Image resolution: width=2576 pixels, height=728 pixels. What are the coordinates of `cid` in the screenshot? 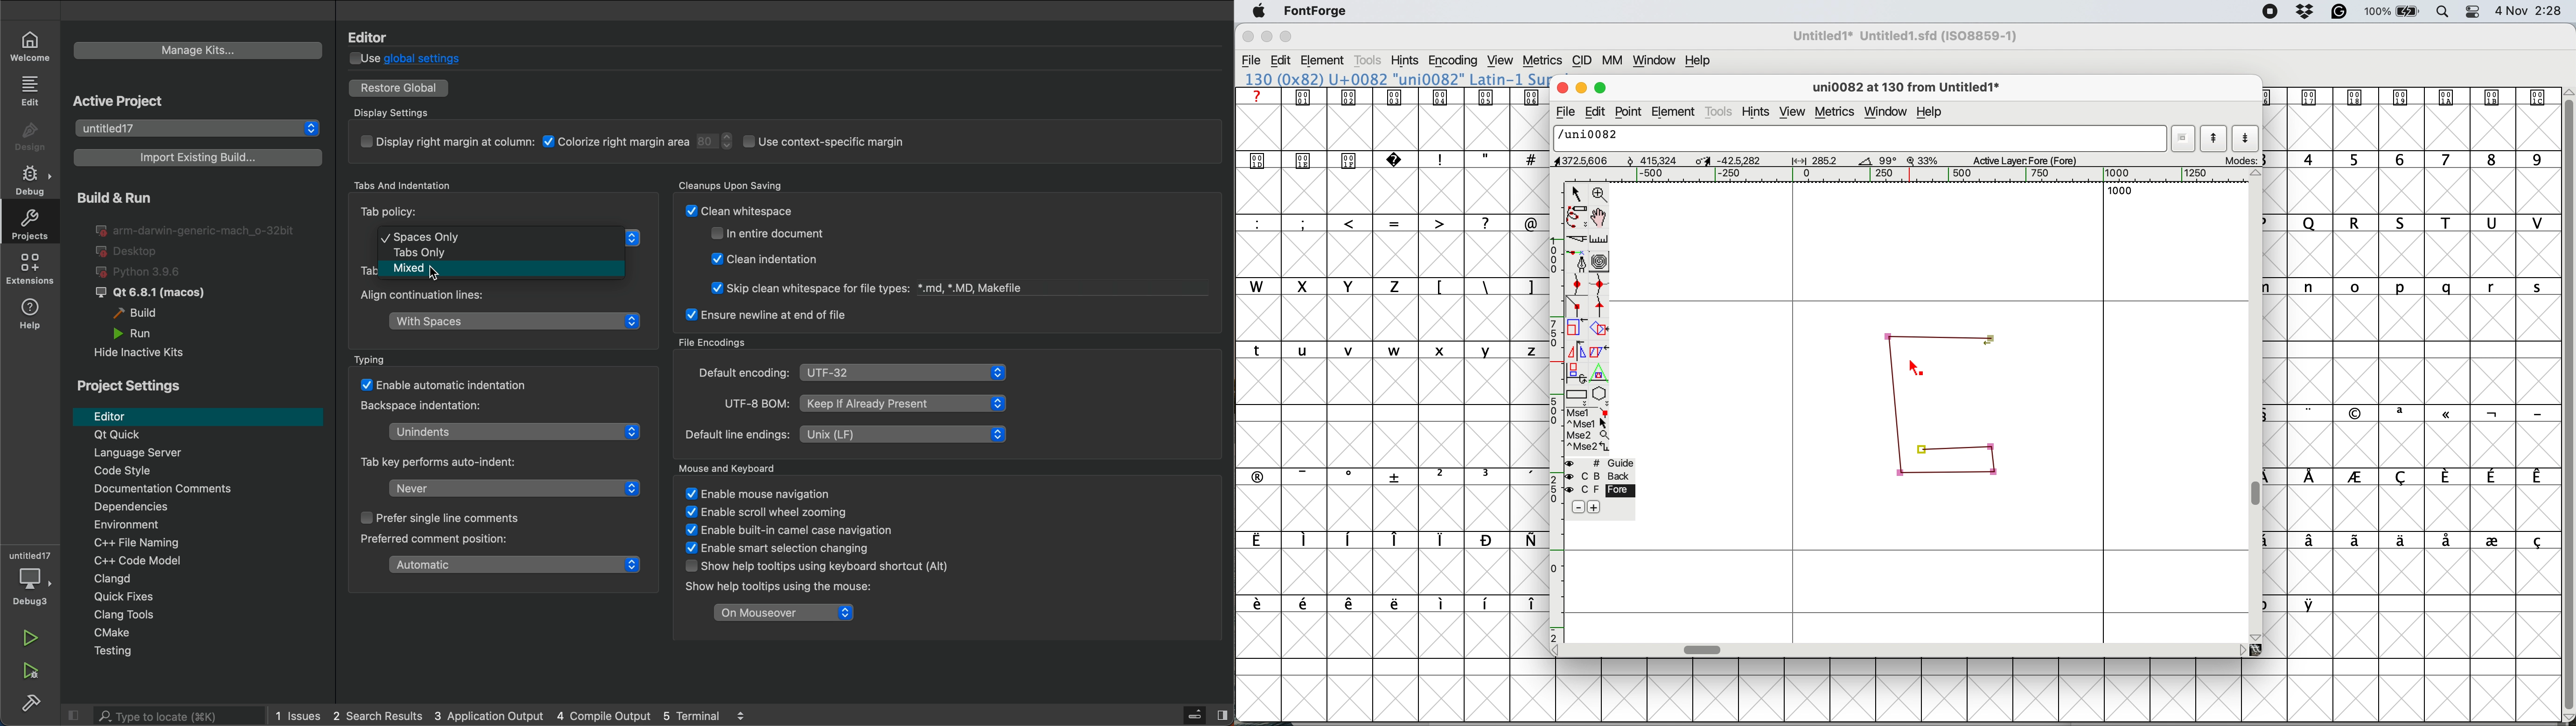 It's located at (1581, 60).